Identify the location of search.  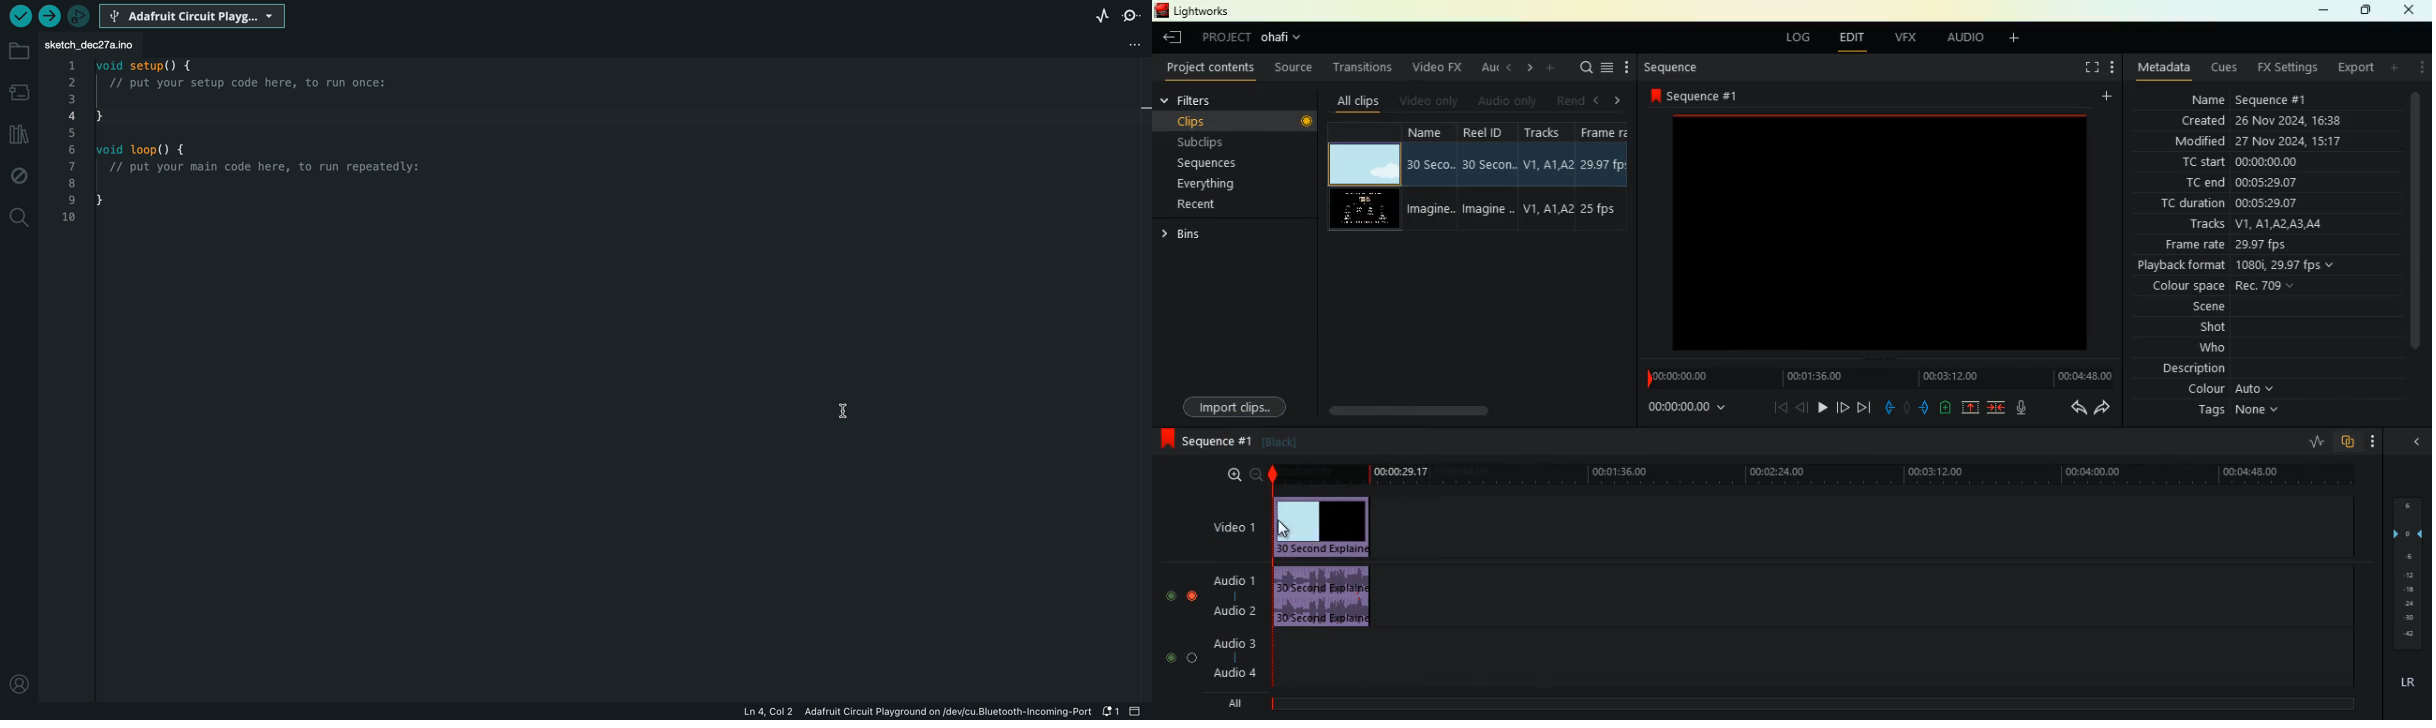
(1583, 69).